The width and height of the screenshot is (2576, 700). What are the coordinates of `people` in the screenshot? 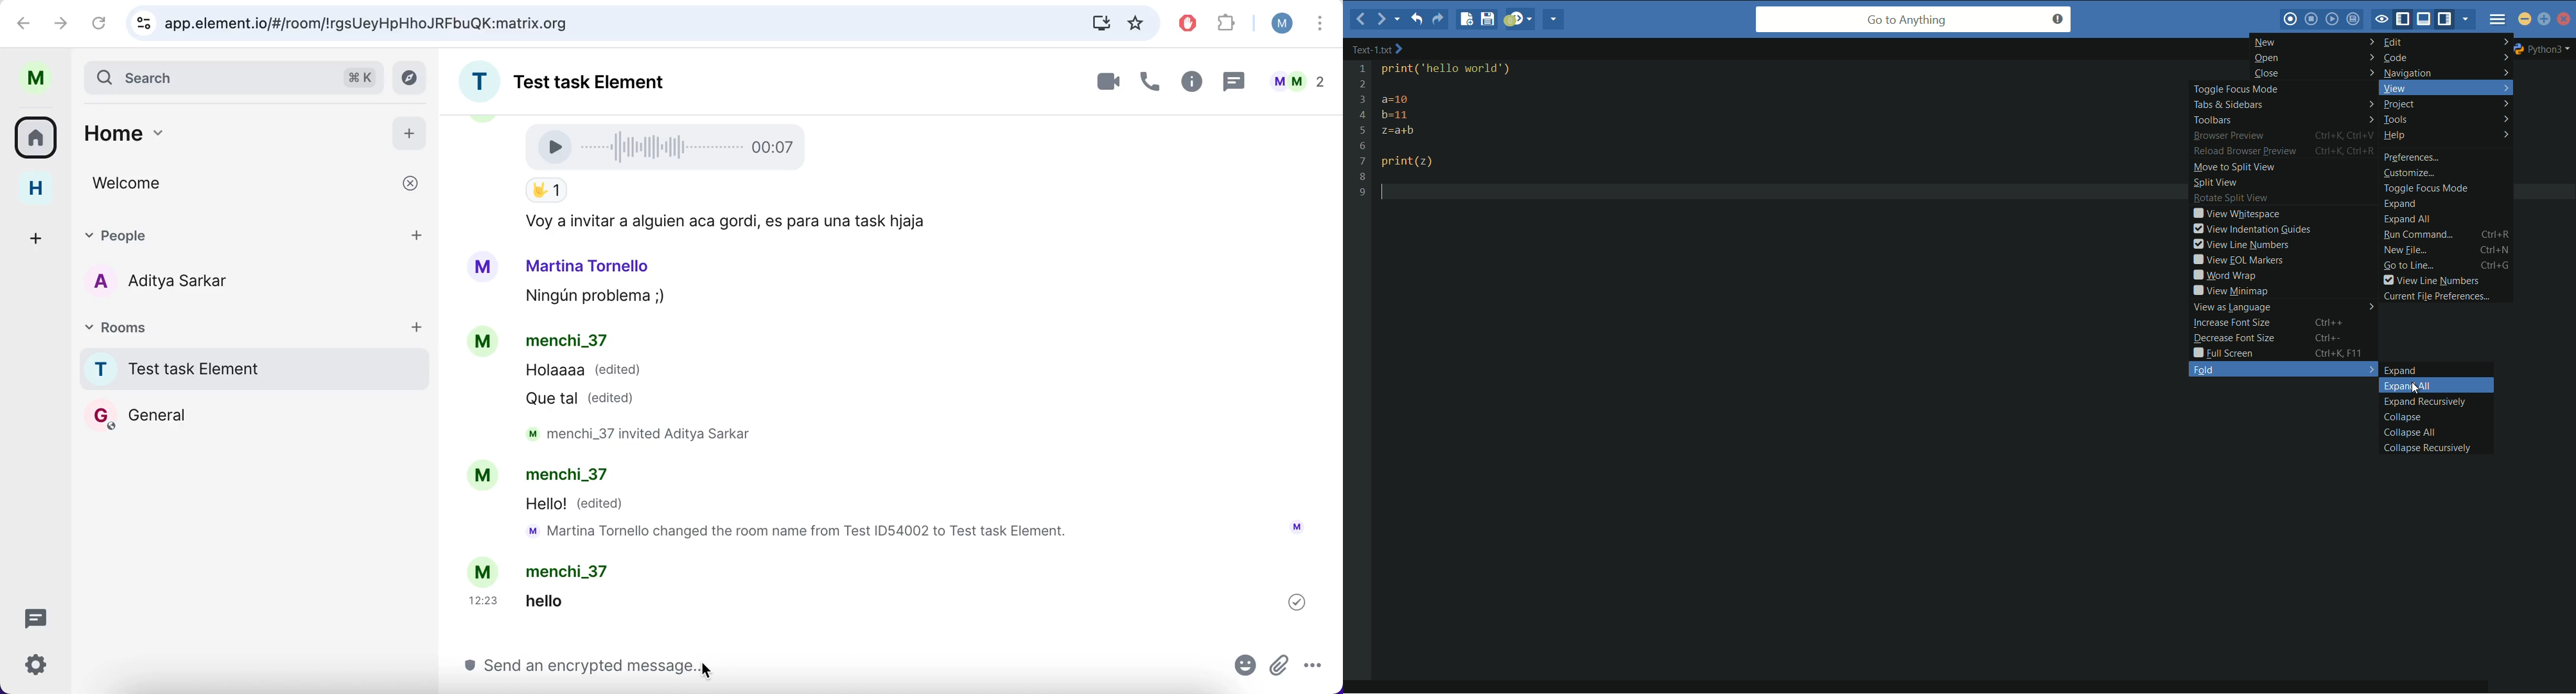 It's located at (224, 234).